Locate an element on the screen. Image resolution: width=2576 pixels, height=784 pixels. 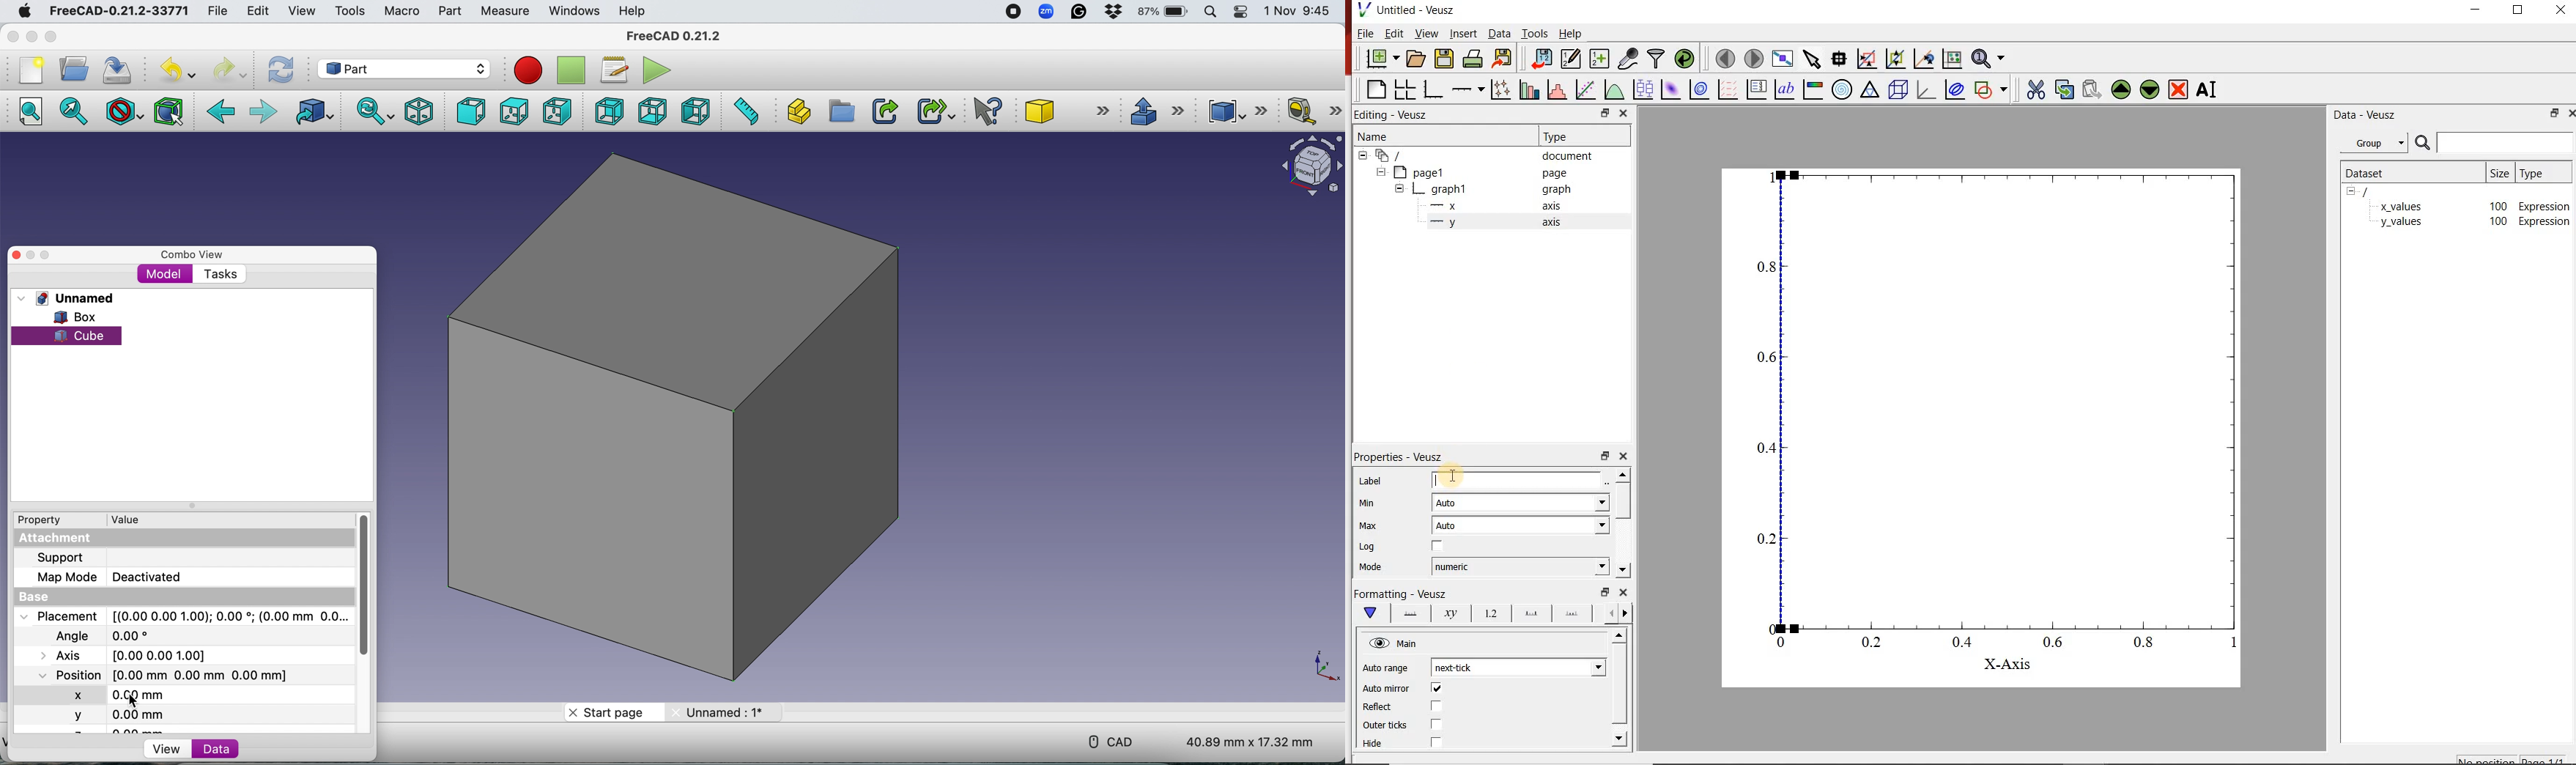
New is located at coordinates (30, 71).